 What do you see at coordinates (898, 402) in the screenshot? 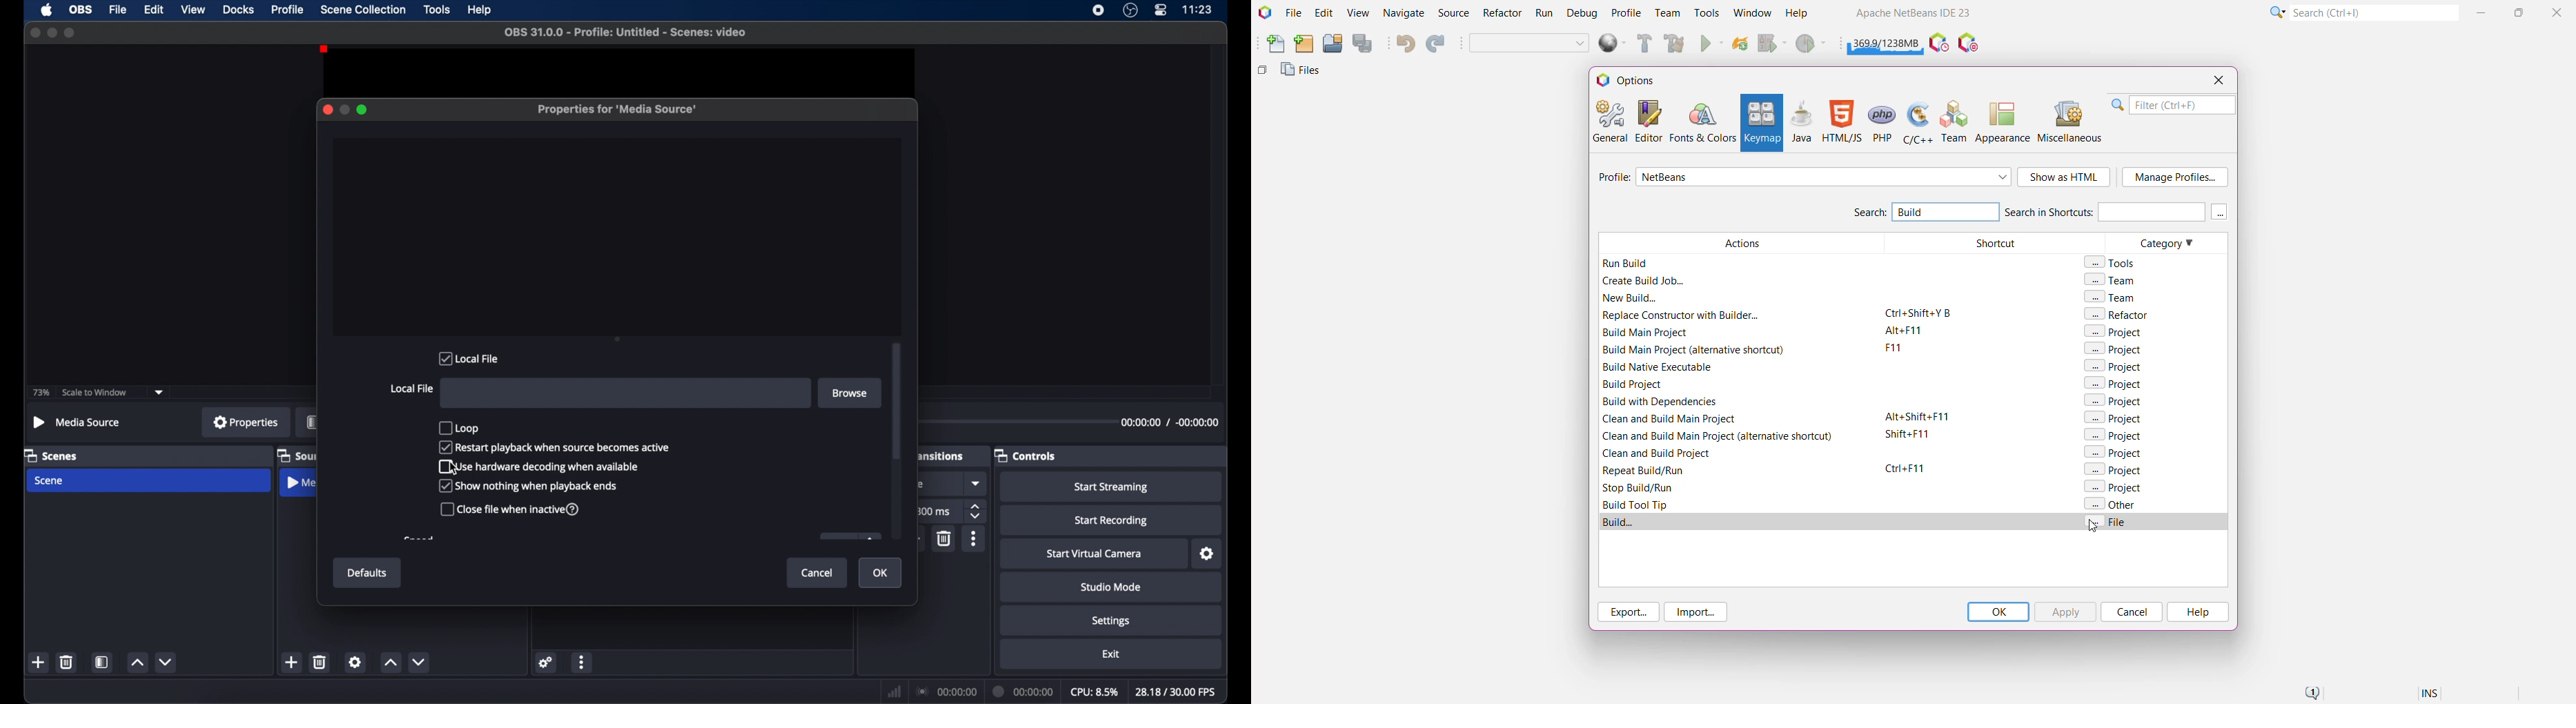
I see `scroll box` at bounding box center [898, 402].